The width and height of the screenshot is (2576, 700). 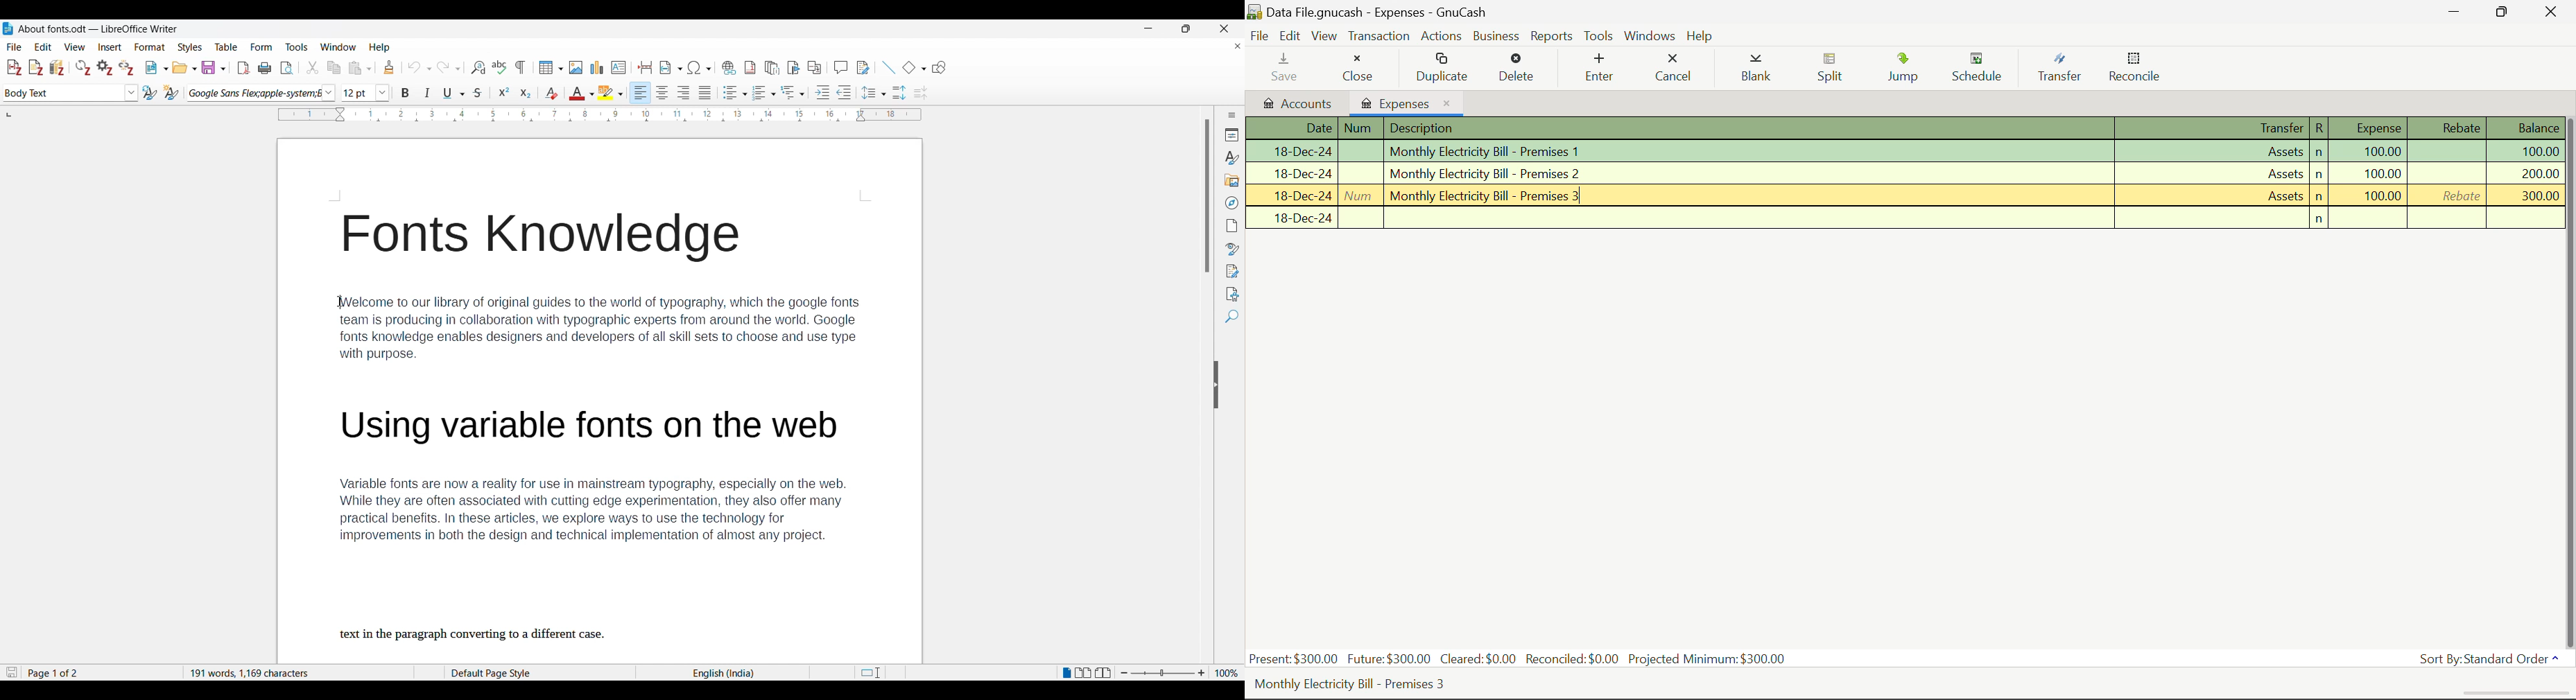 What do you see at coordinates (1224, 29) in the screenshot?
I see `Close interface` at bounding box center [1224, 29].